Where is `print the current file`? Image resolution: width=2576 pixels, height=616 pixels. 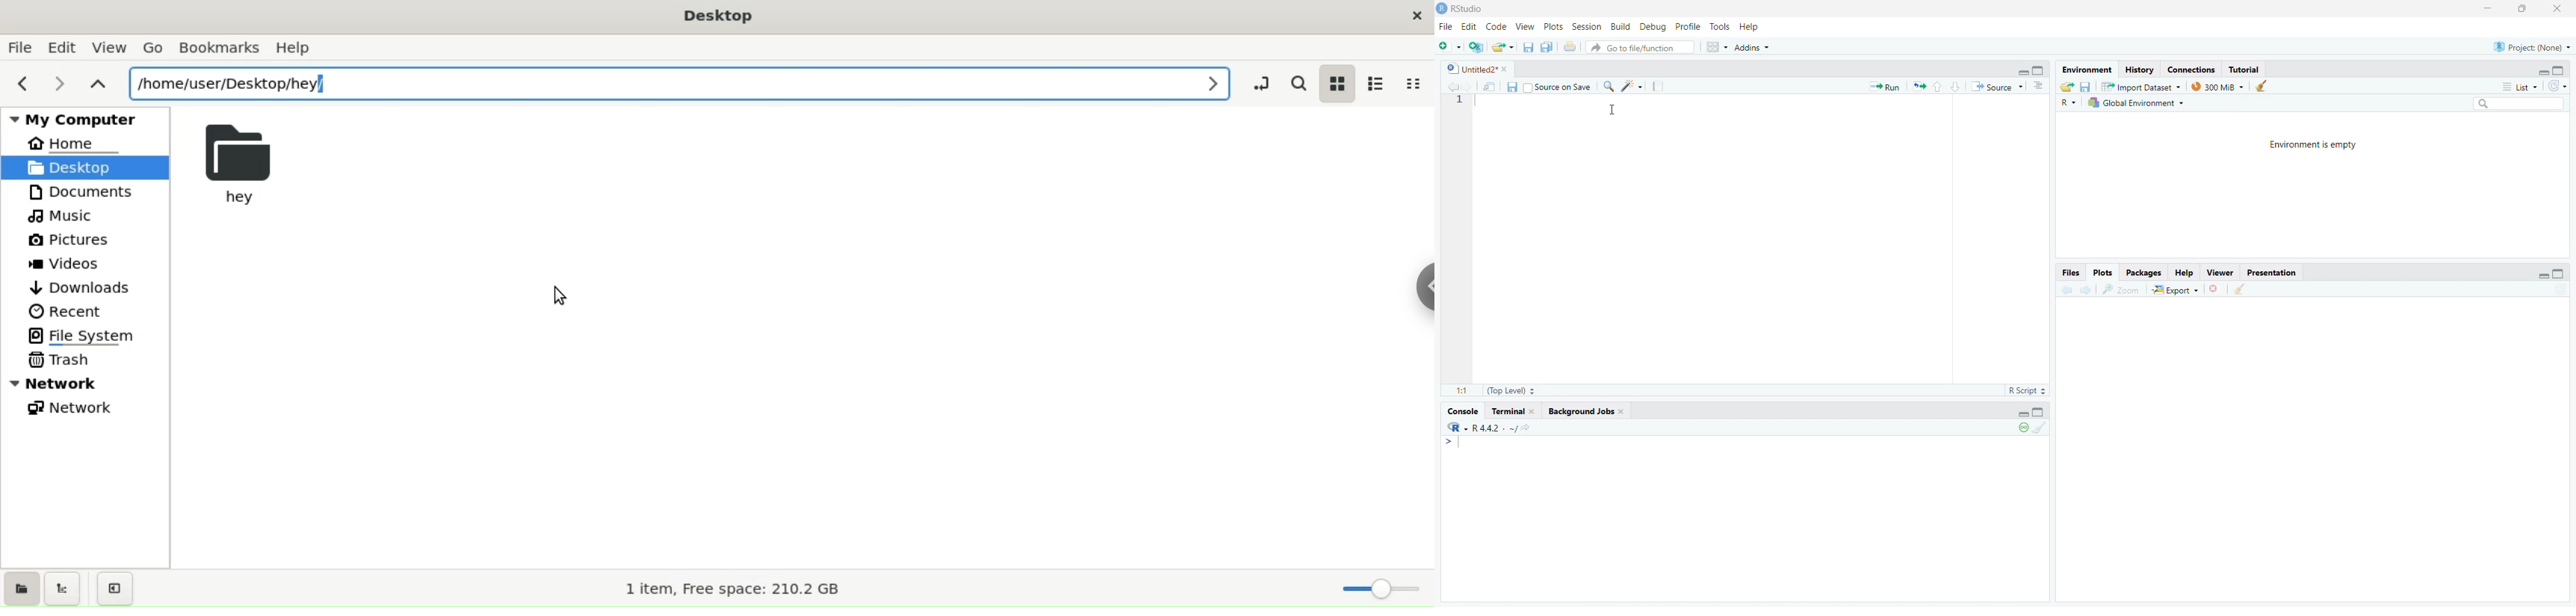
print the current file is located at coordinates (1568, 46).